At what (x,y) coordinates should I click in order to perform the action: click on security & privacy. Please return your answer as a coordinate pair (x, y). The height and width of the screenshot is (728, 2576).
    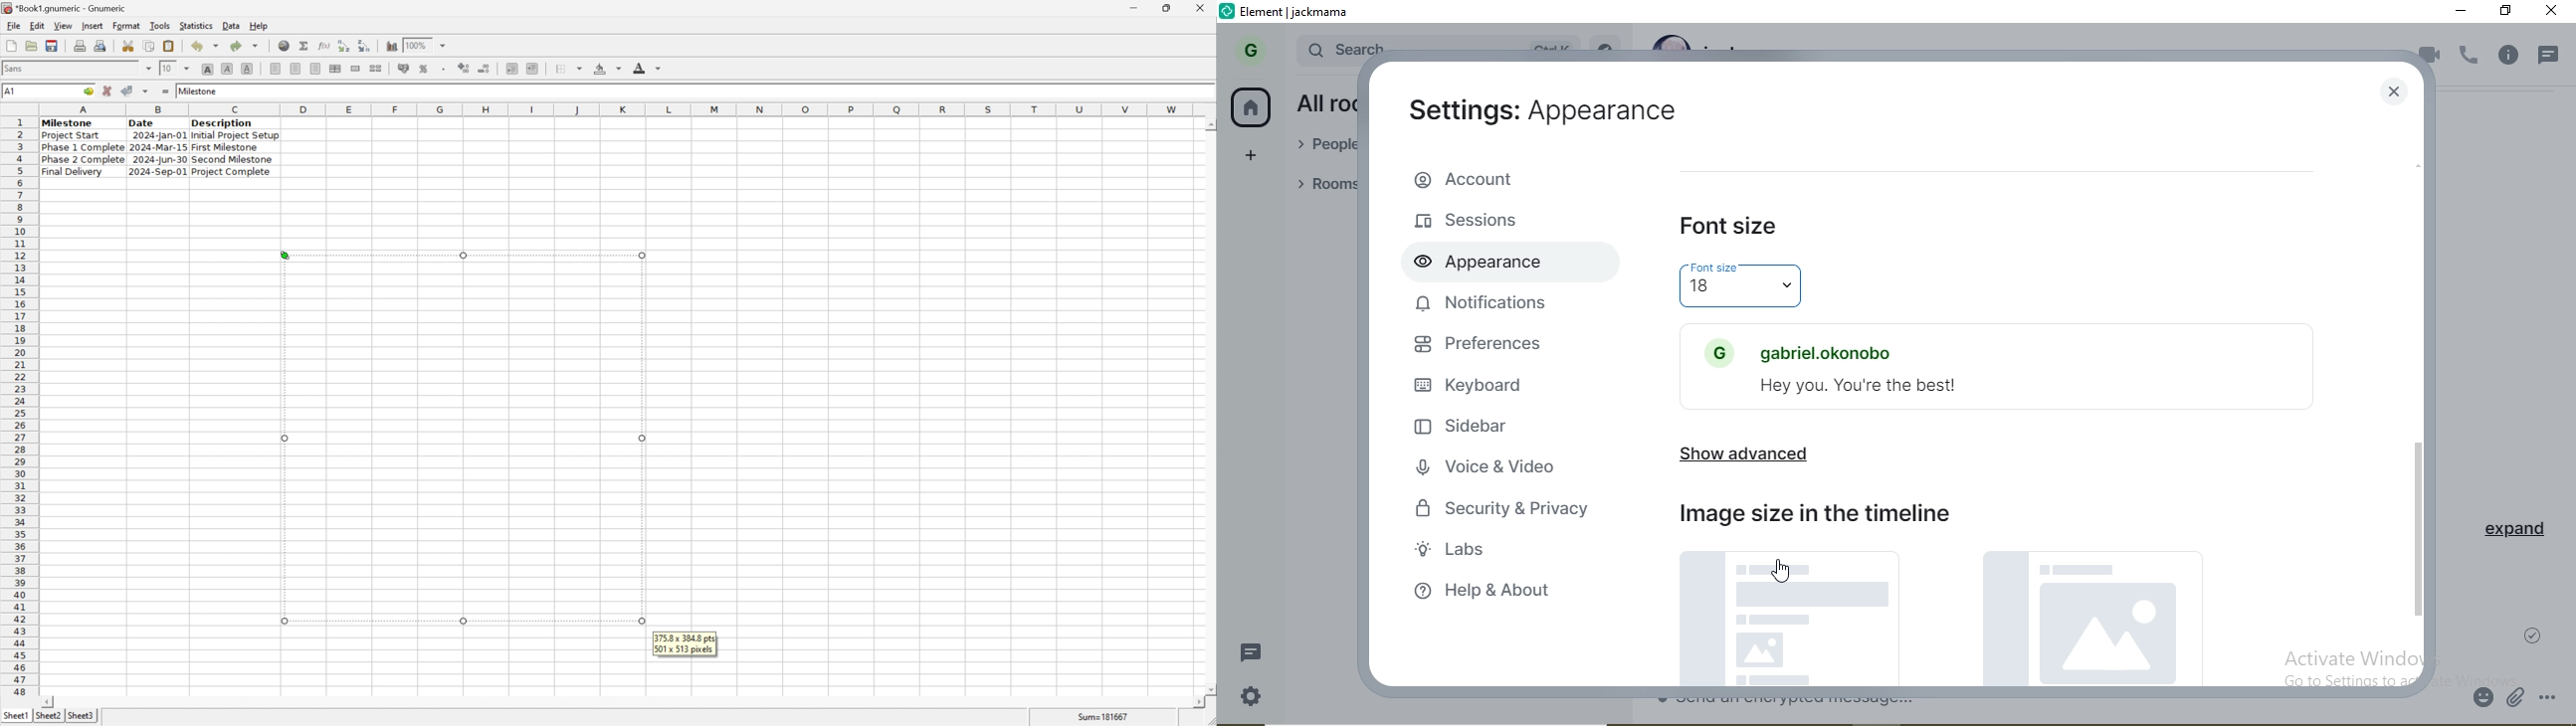
    Looking at the image, I should click on (1501, 502).